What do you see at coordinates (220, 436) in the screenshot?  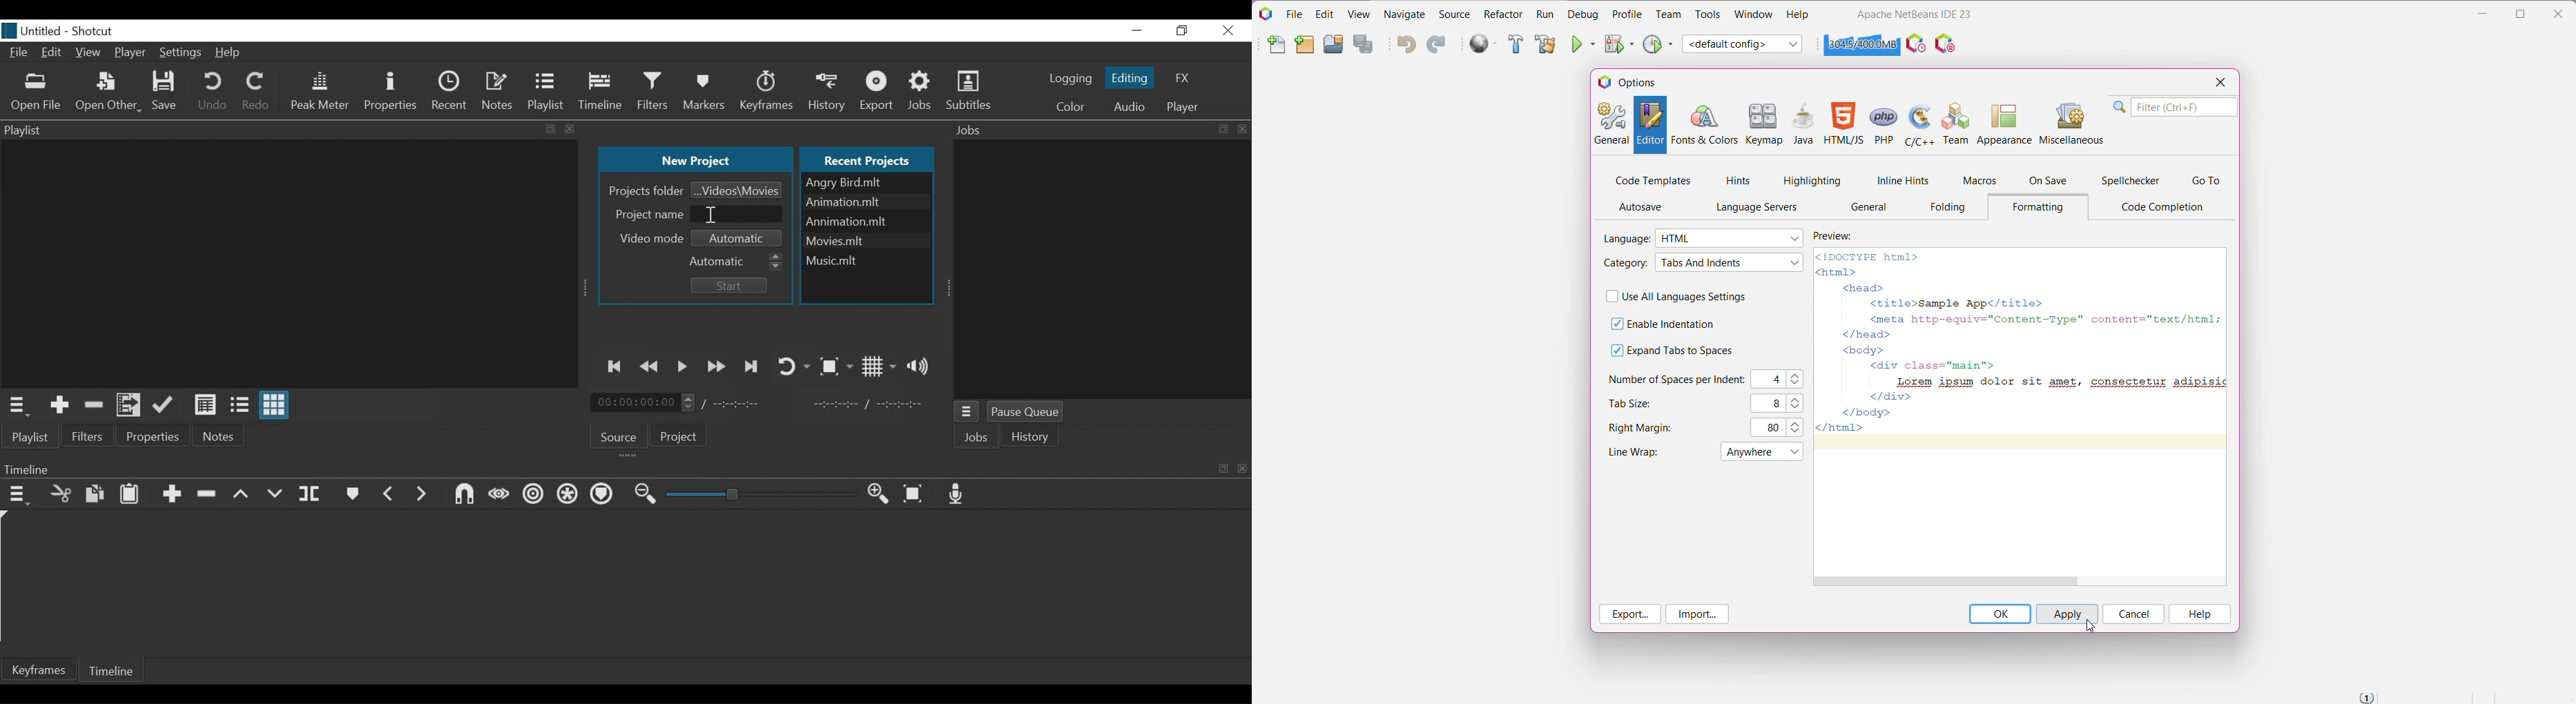 I see `Notes` at bounding box center [220, 436].